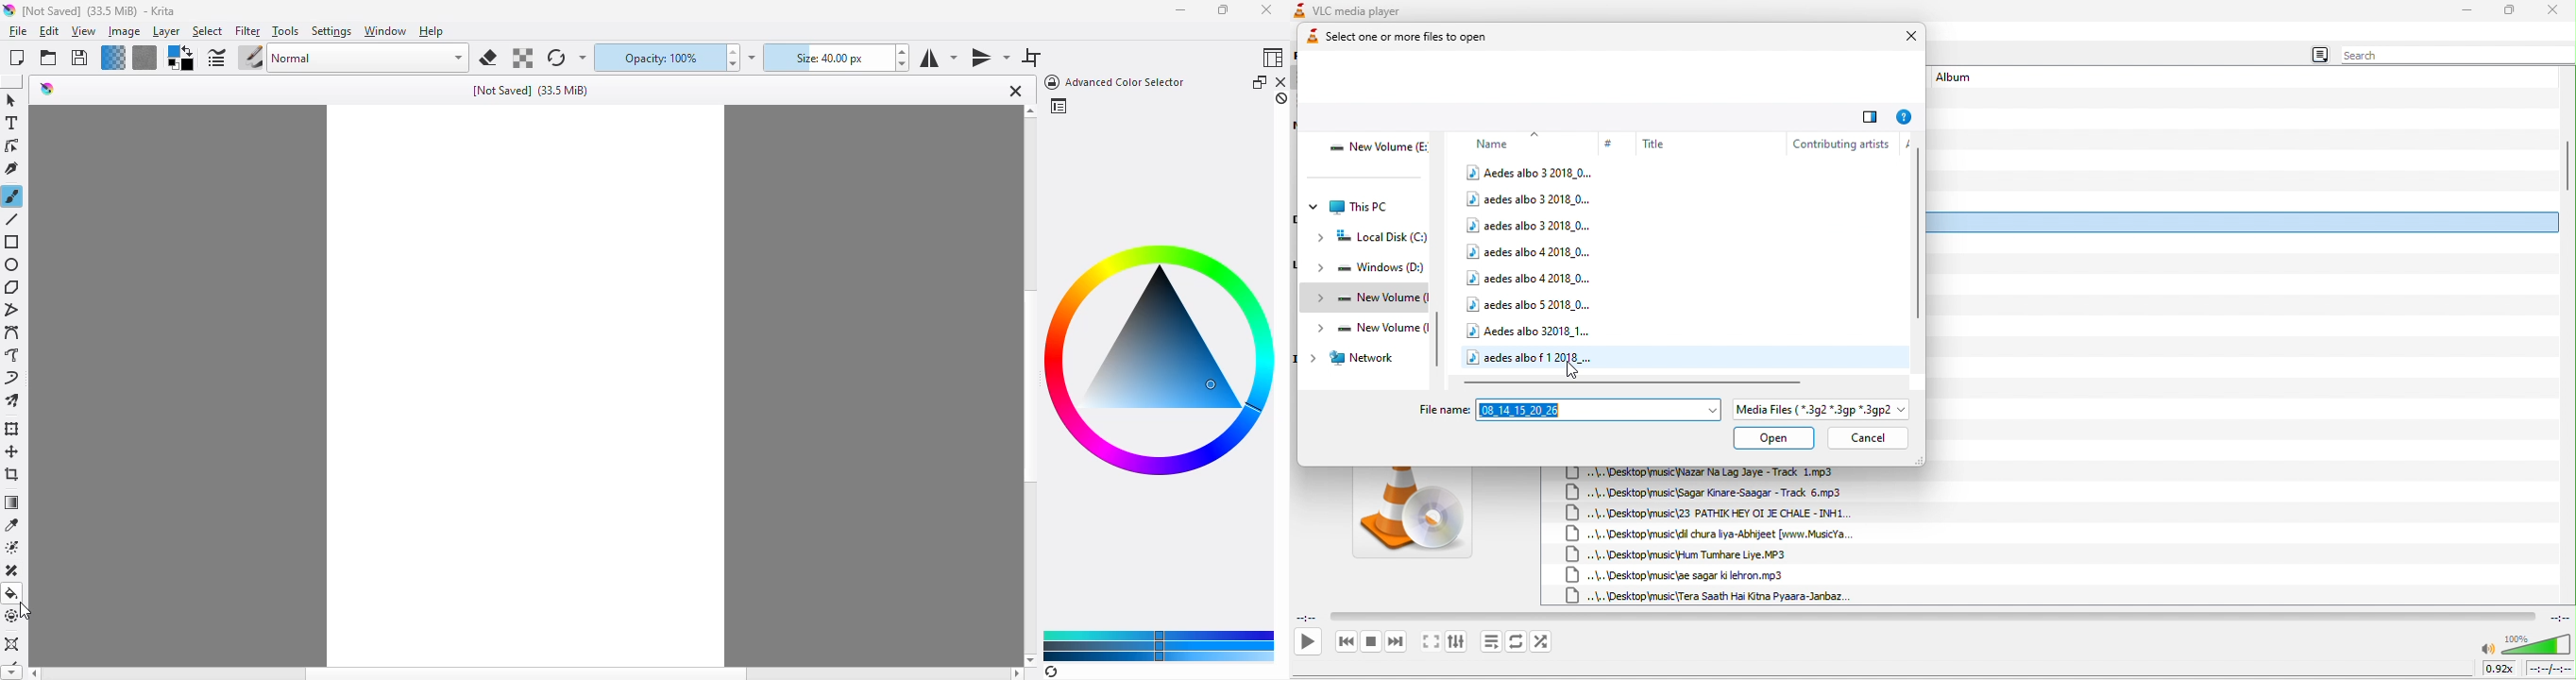  I want to click on name, so click(1505, 141).